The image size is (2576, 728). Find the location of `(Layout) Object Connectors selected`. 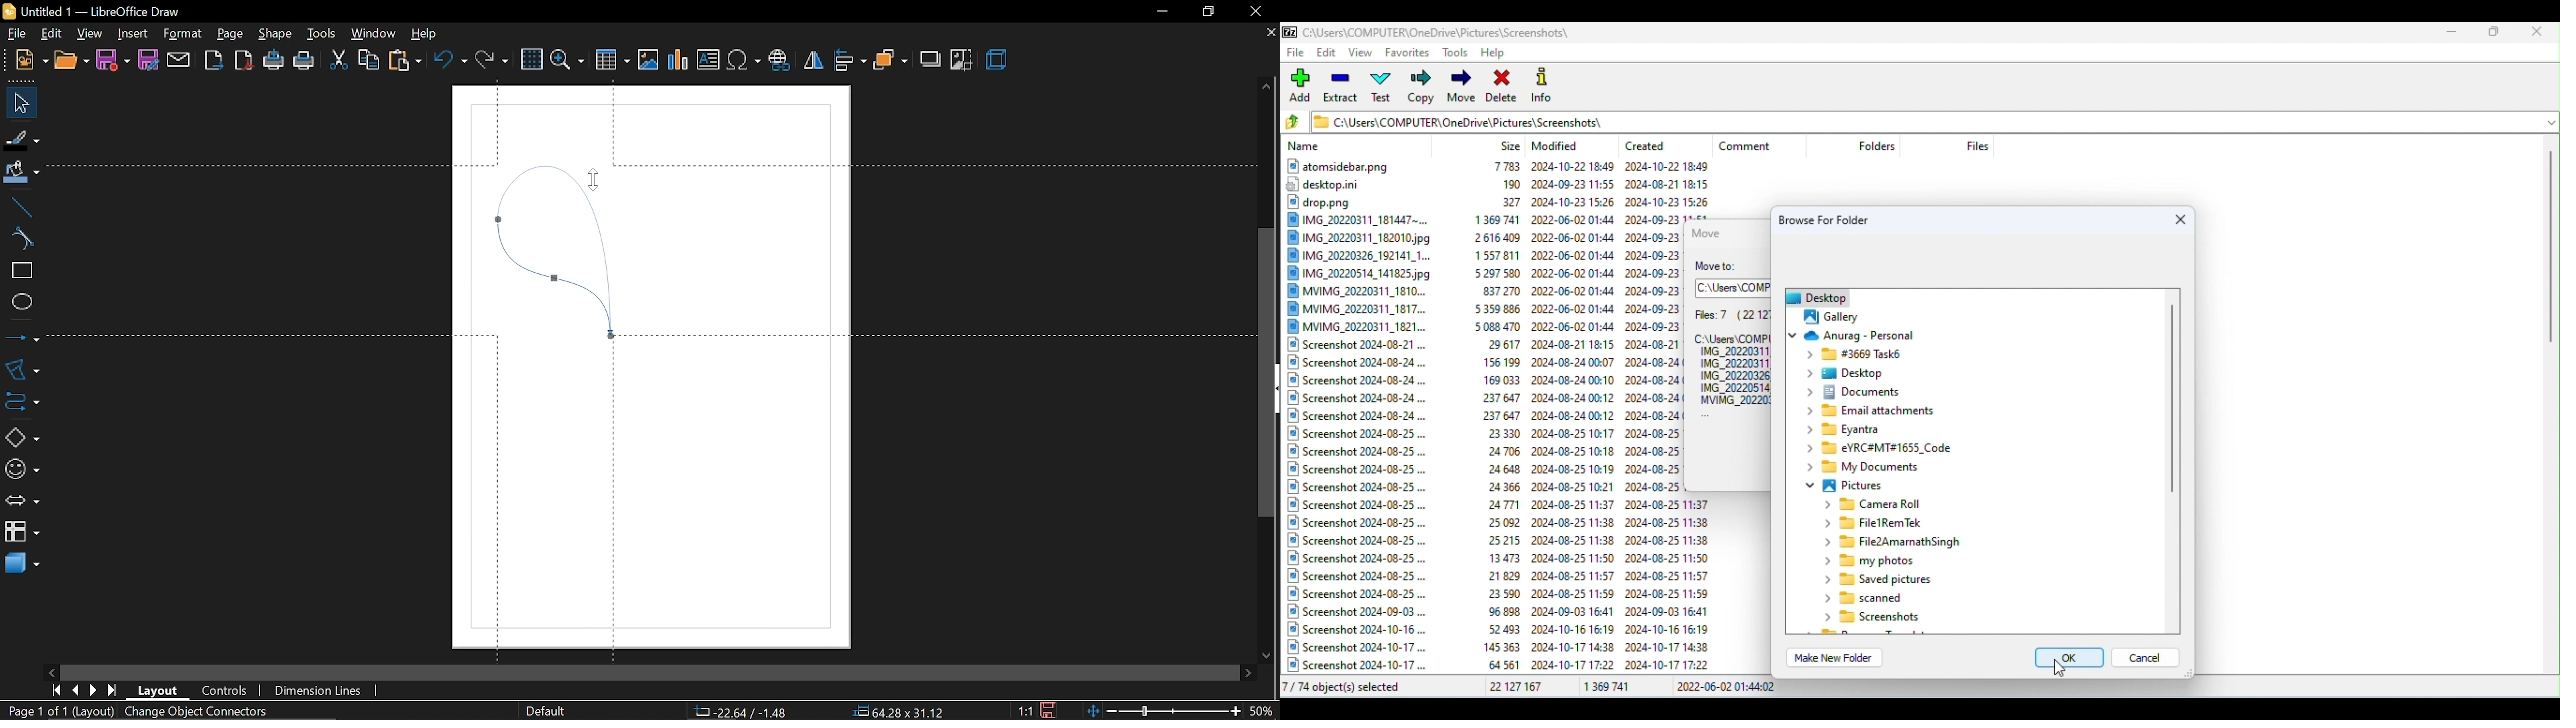

(Layout) Object Connectors selected is located at coordinates (173, 712).